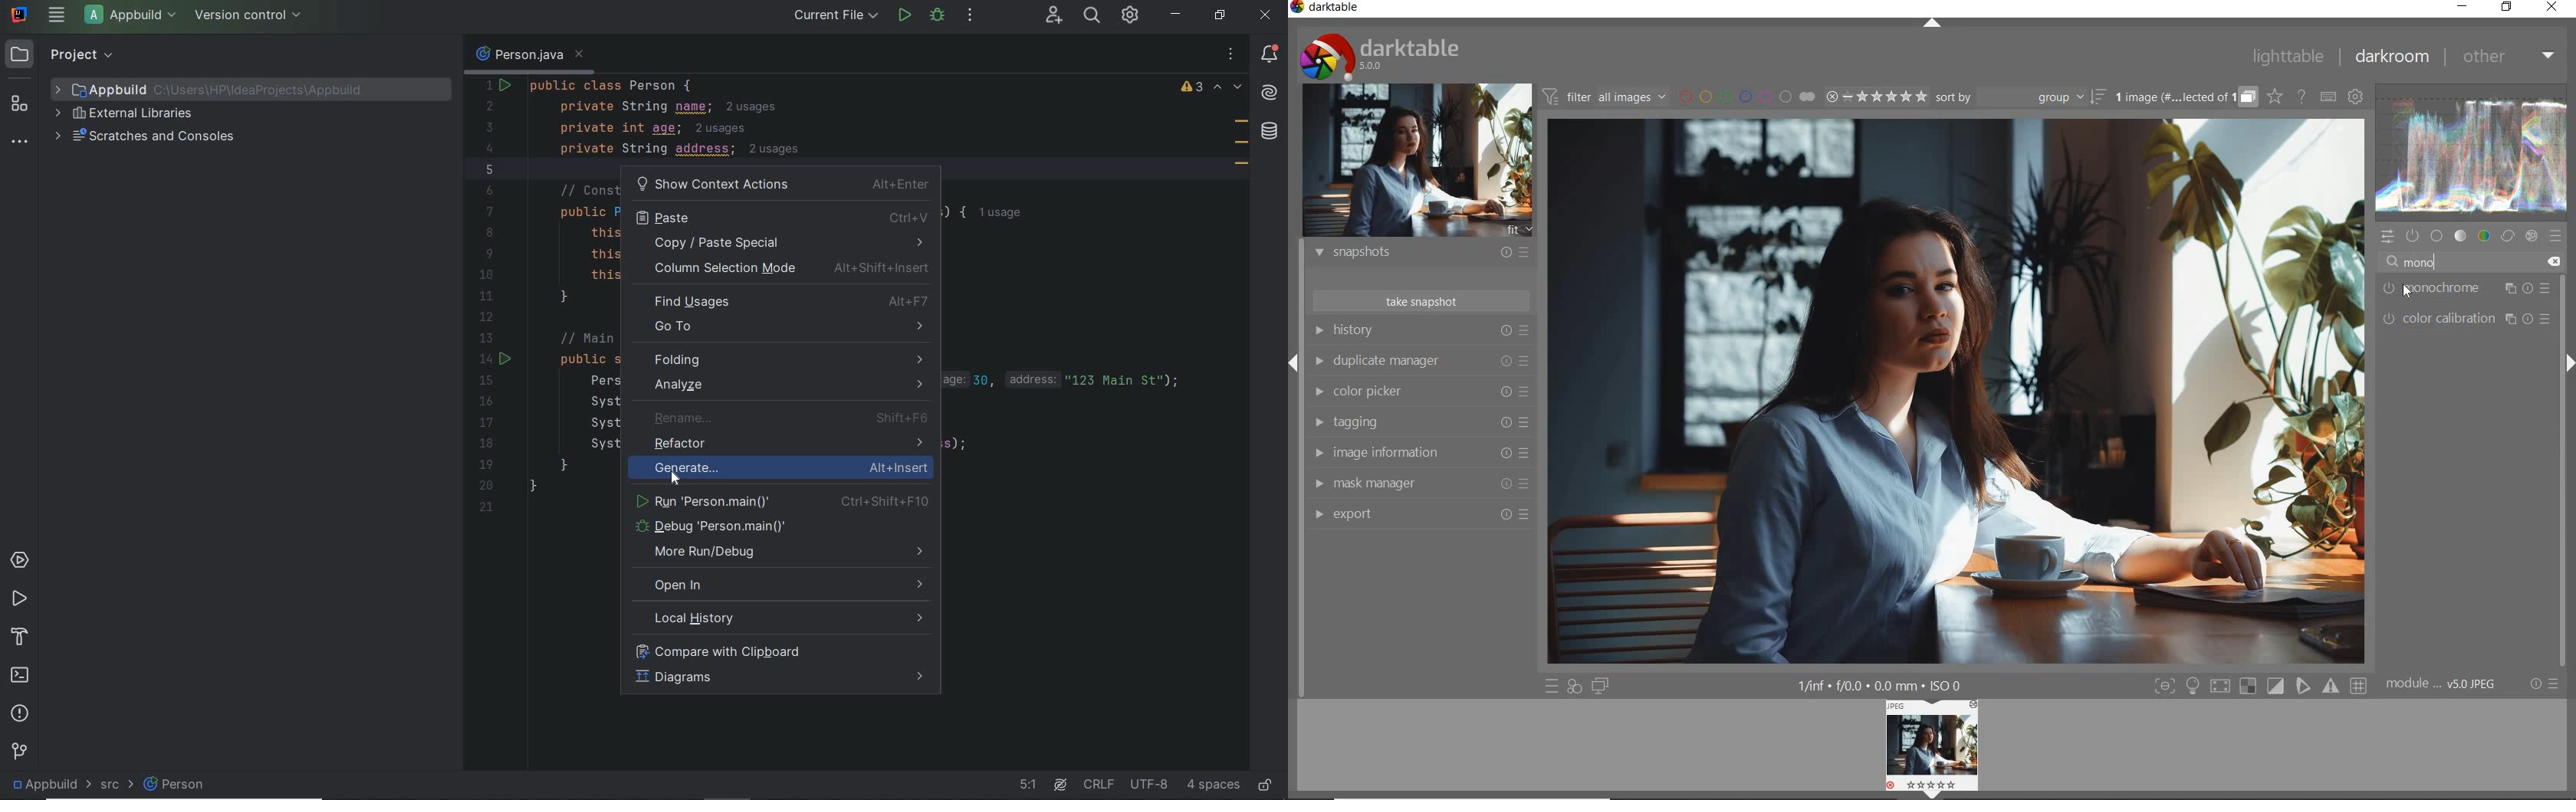 The height and width of the screenshot is (812, 2576). I want to click on src, so click(107, 787).